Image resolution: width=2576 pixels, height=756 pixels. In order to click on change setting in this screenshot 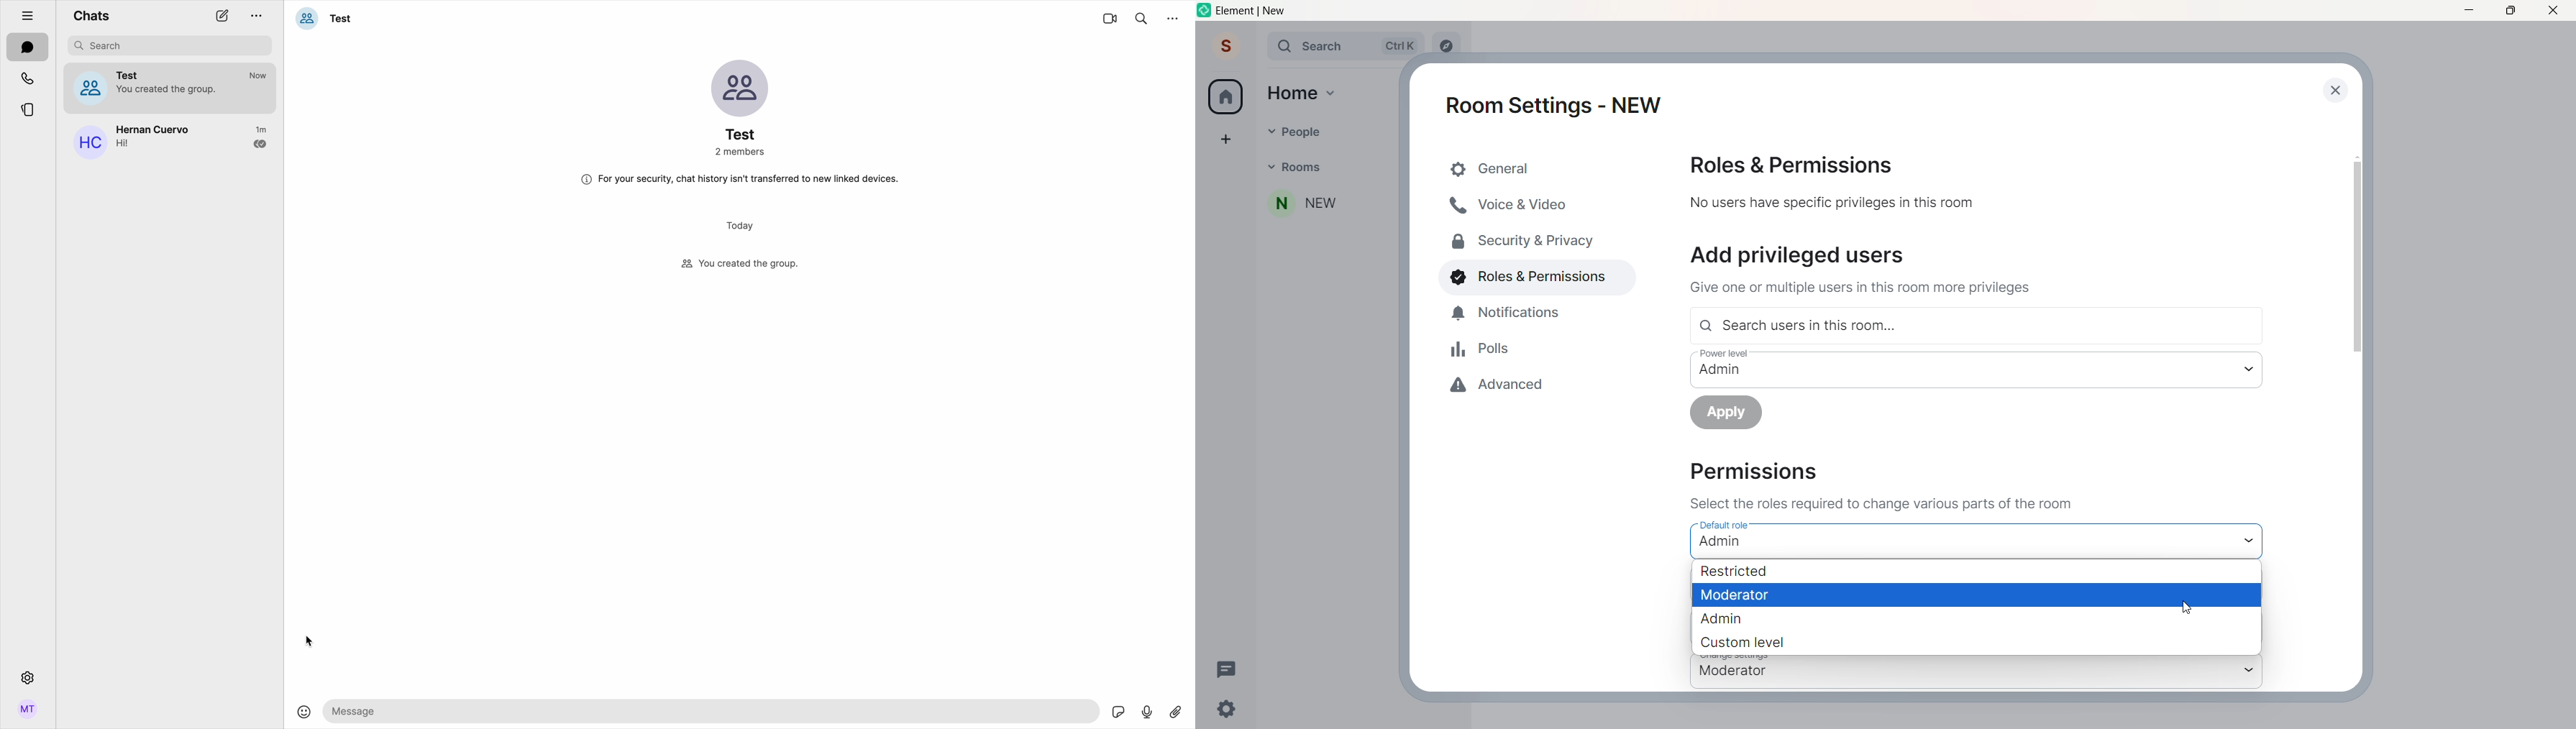, I will do `click(1957, 673)`.